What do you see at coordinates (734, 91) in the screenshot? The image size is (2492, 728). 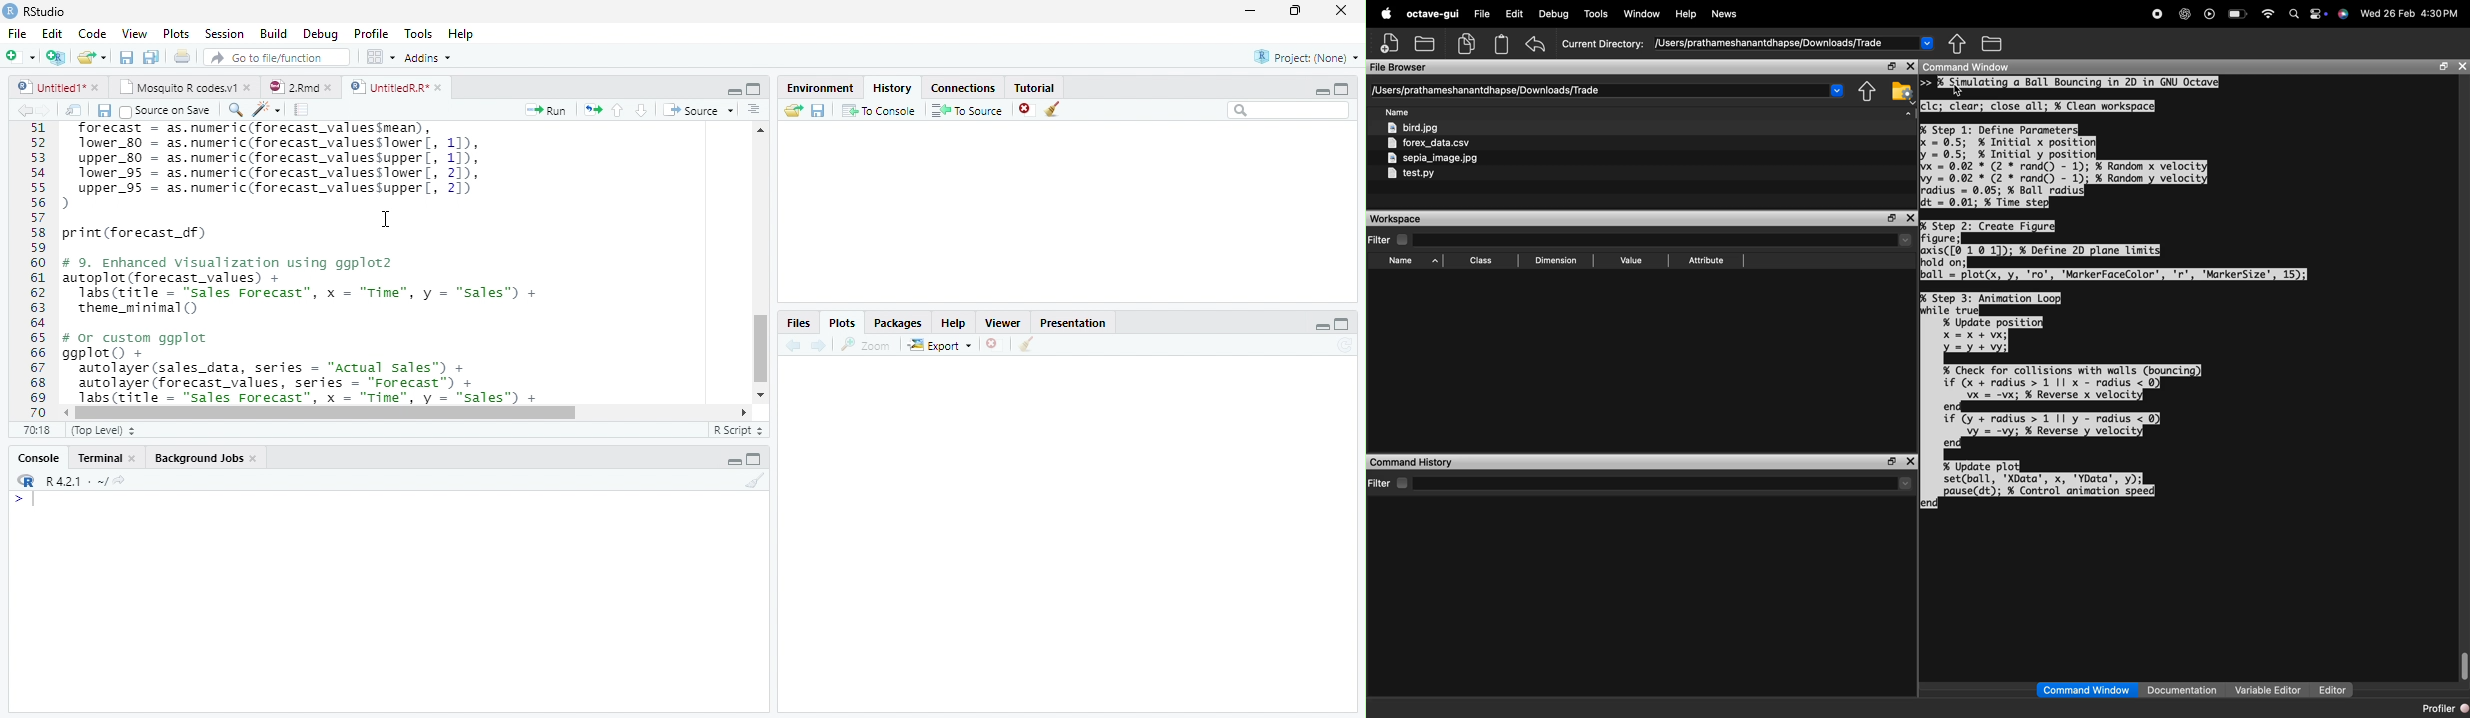 I see `Minimize` at bounding box center [734, 91].